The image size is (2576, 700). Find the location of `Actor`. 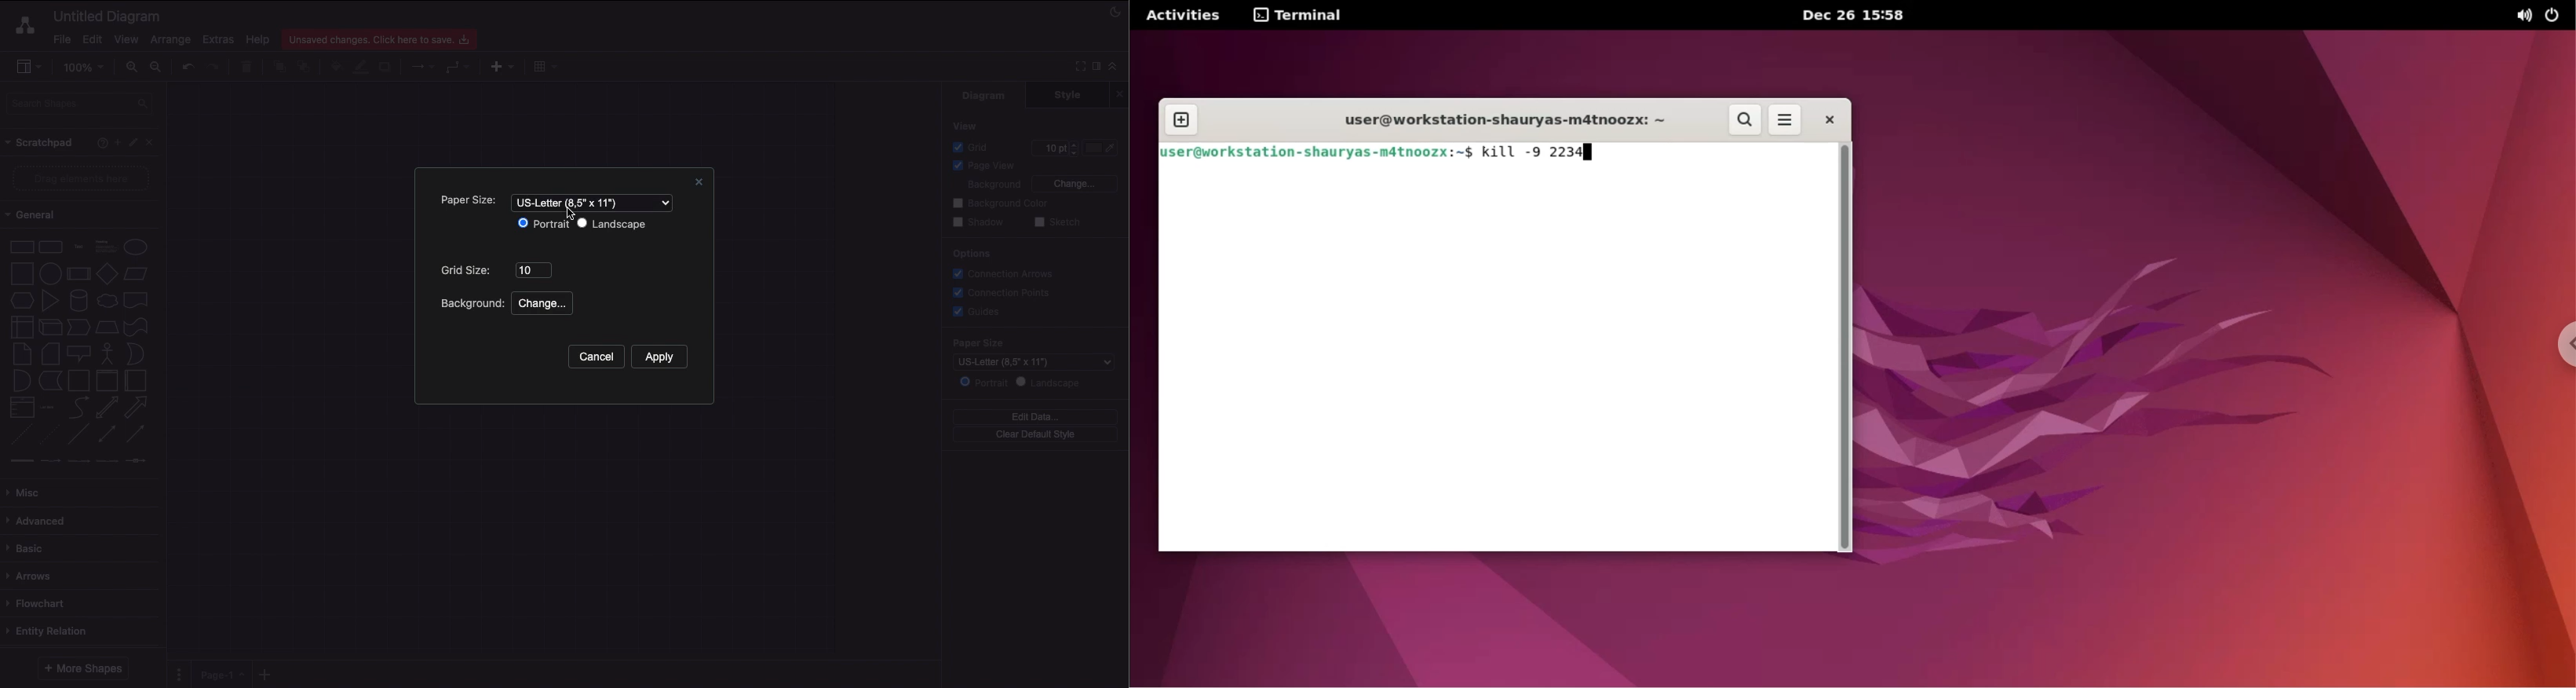

Actor is located at coordinates (108, 352).